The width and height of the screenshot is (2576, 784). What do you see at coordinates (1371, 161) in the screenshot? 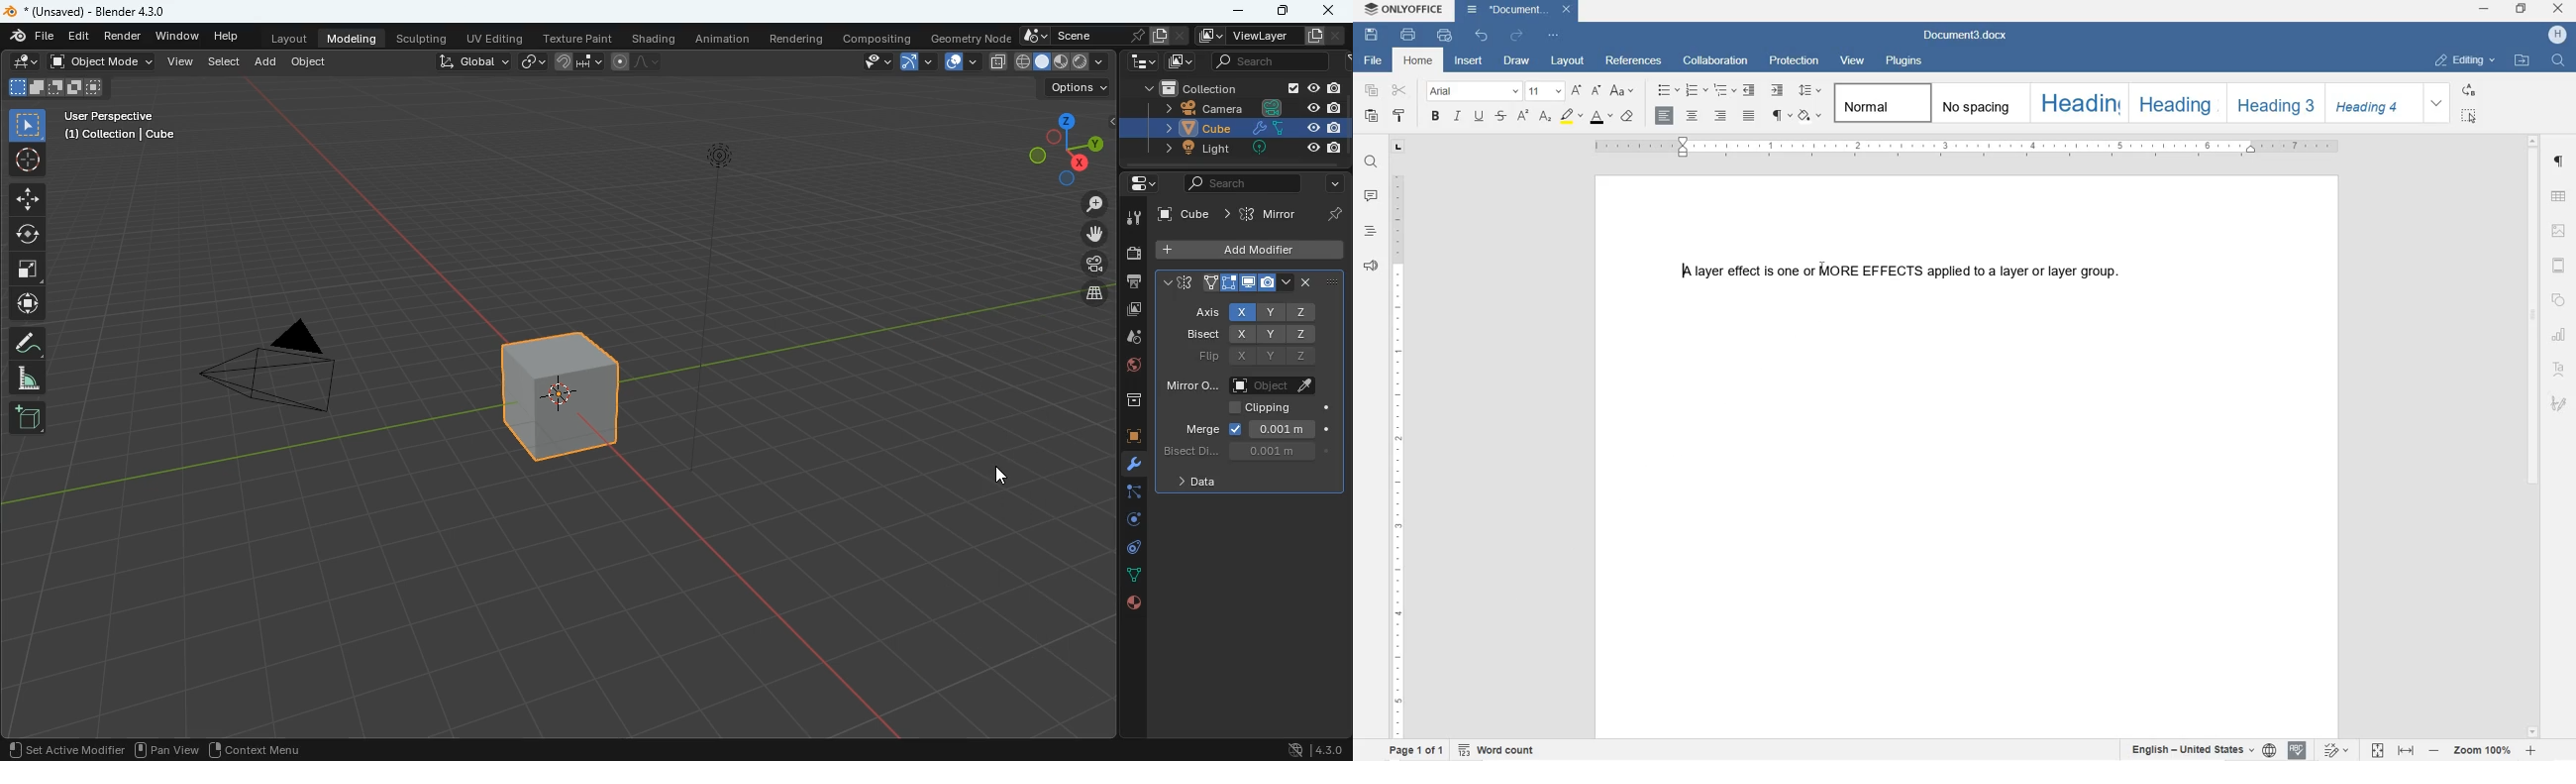
I see `FIND` at bounding box center [1371, 161].